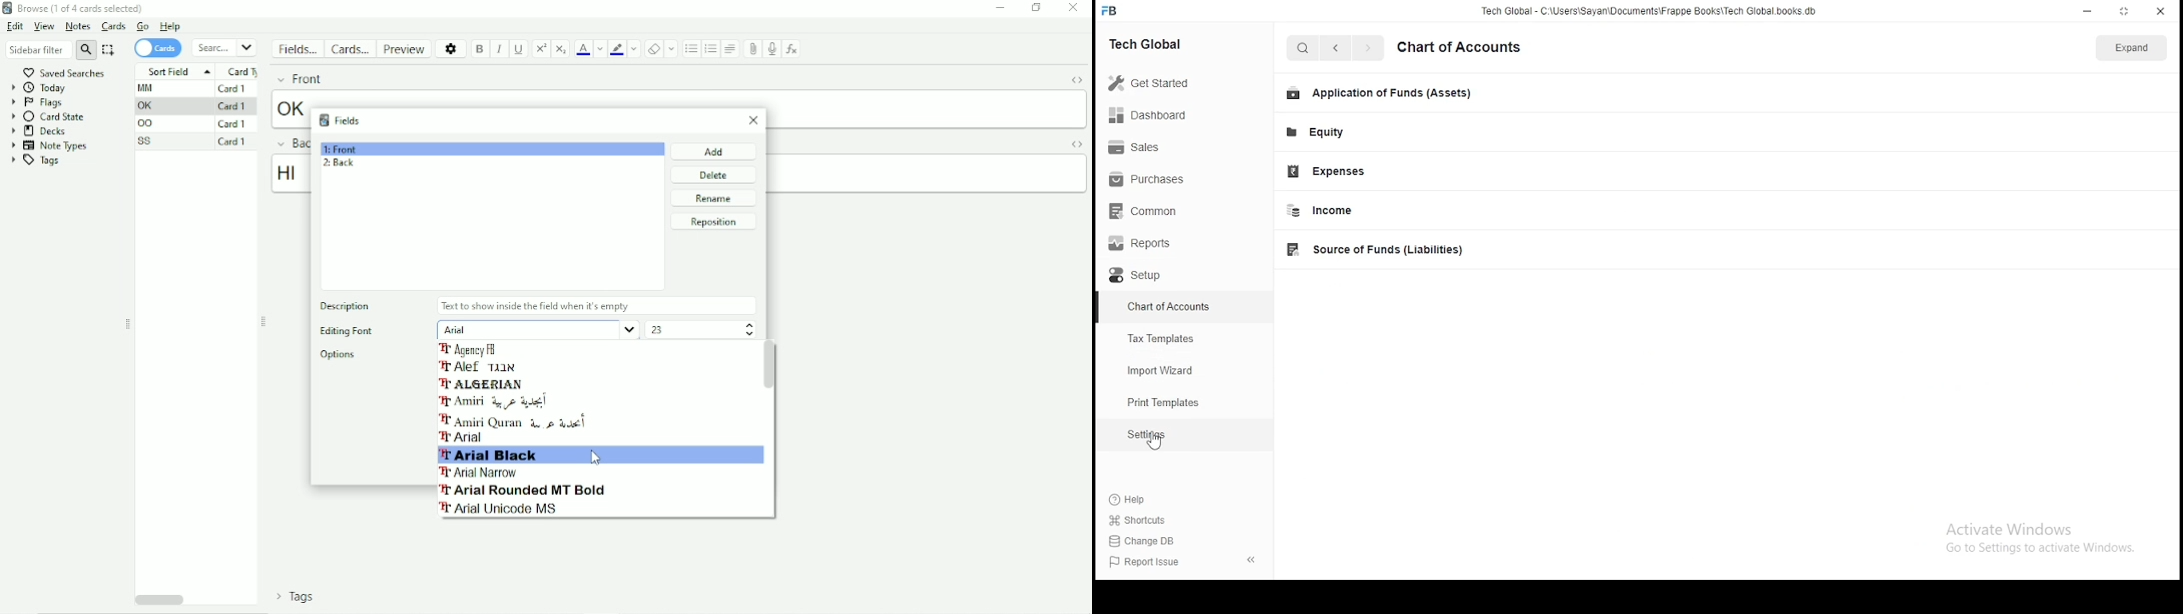  I want to click on source of funds(Liabilities), so click(1375, 249).